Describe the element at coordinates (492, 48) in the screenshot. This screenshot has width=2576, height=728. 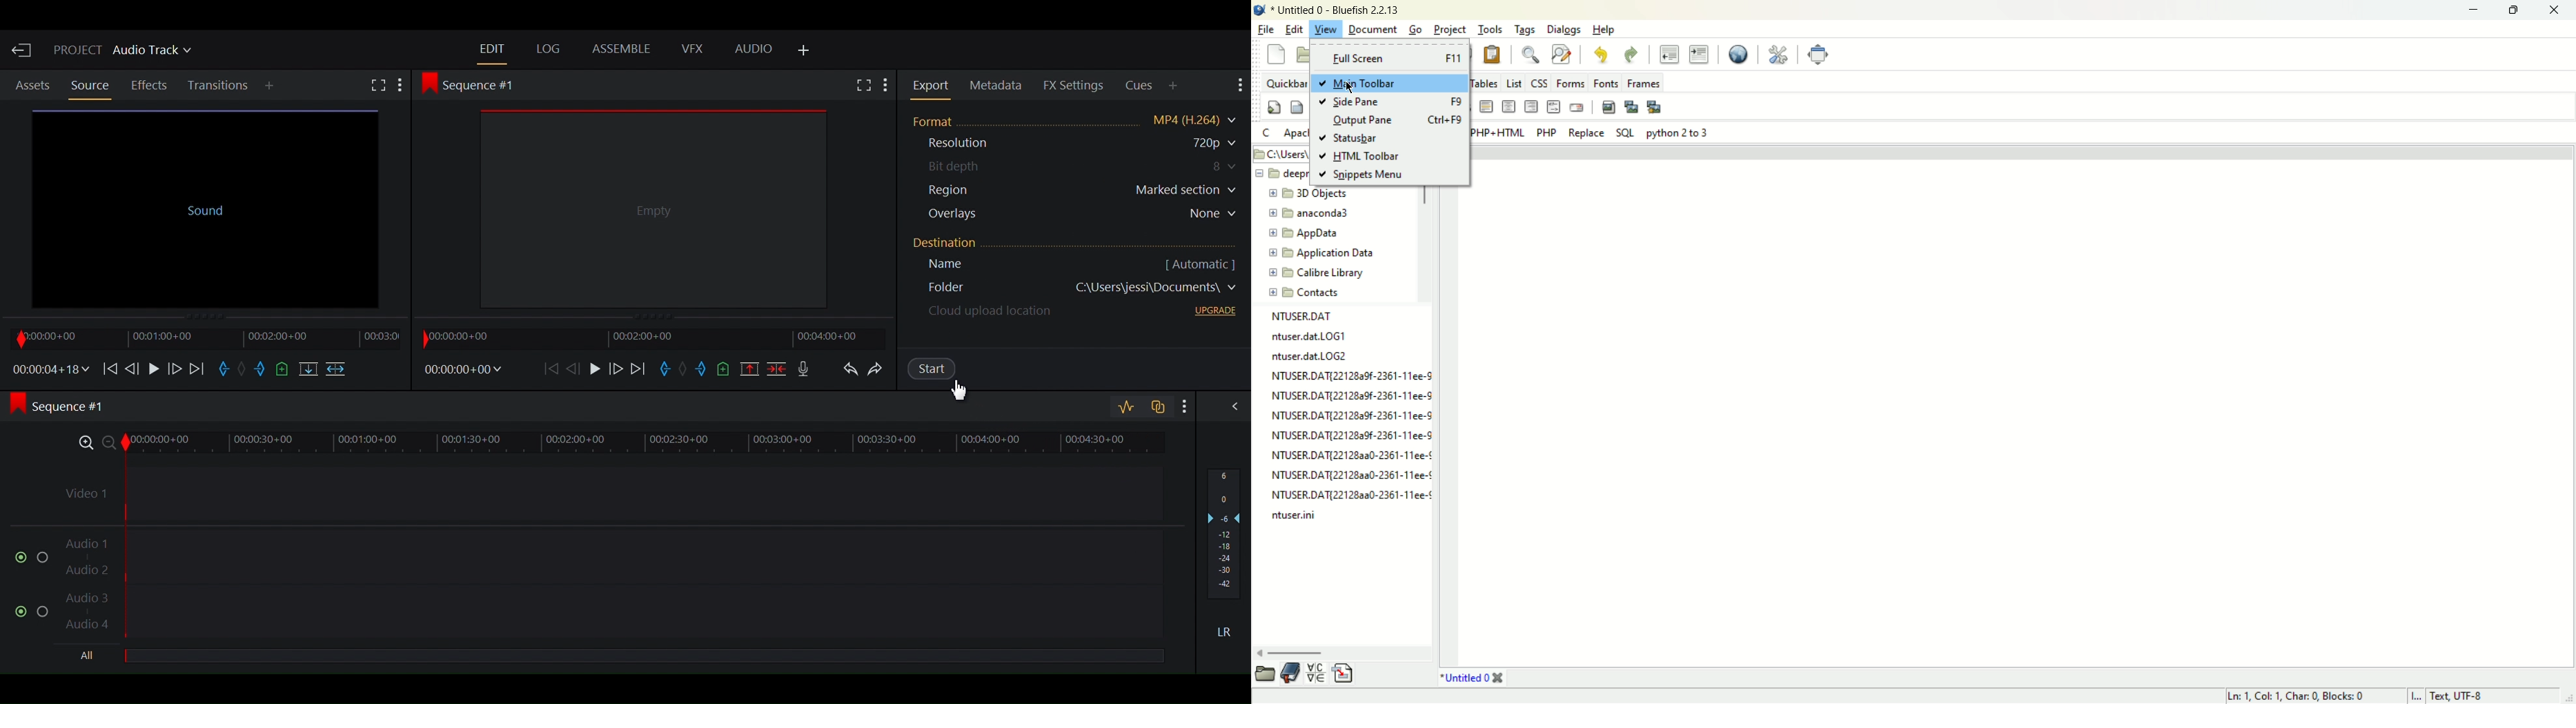
I see `Edit` at that location.